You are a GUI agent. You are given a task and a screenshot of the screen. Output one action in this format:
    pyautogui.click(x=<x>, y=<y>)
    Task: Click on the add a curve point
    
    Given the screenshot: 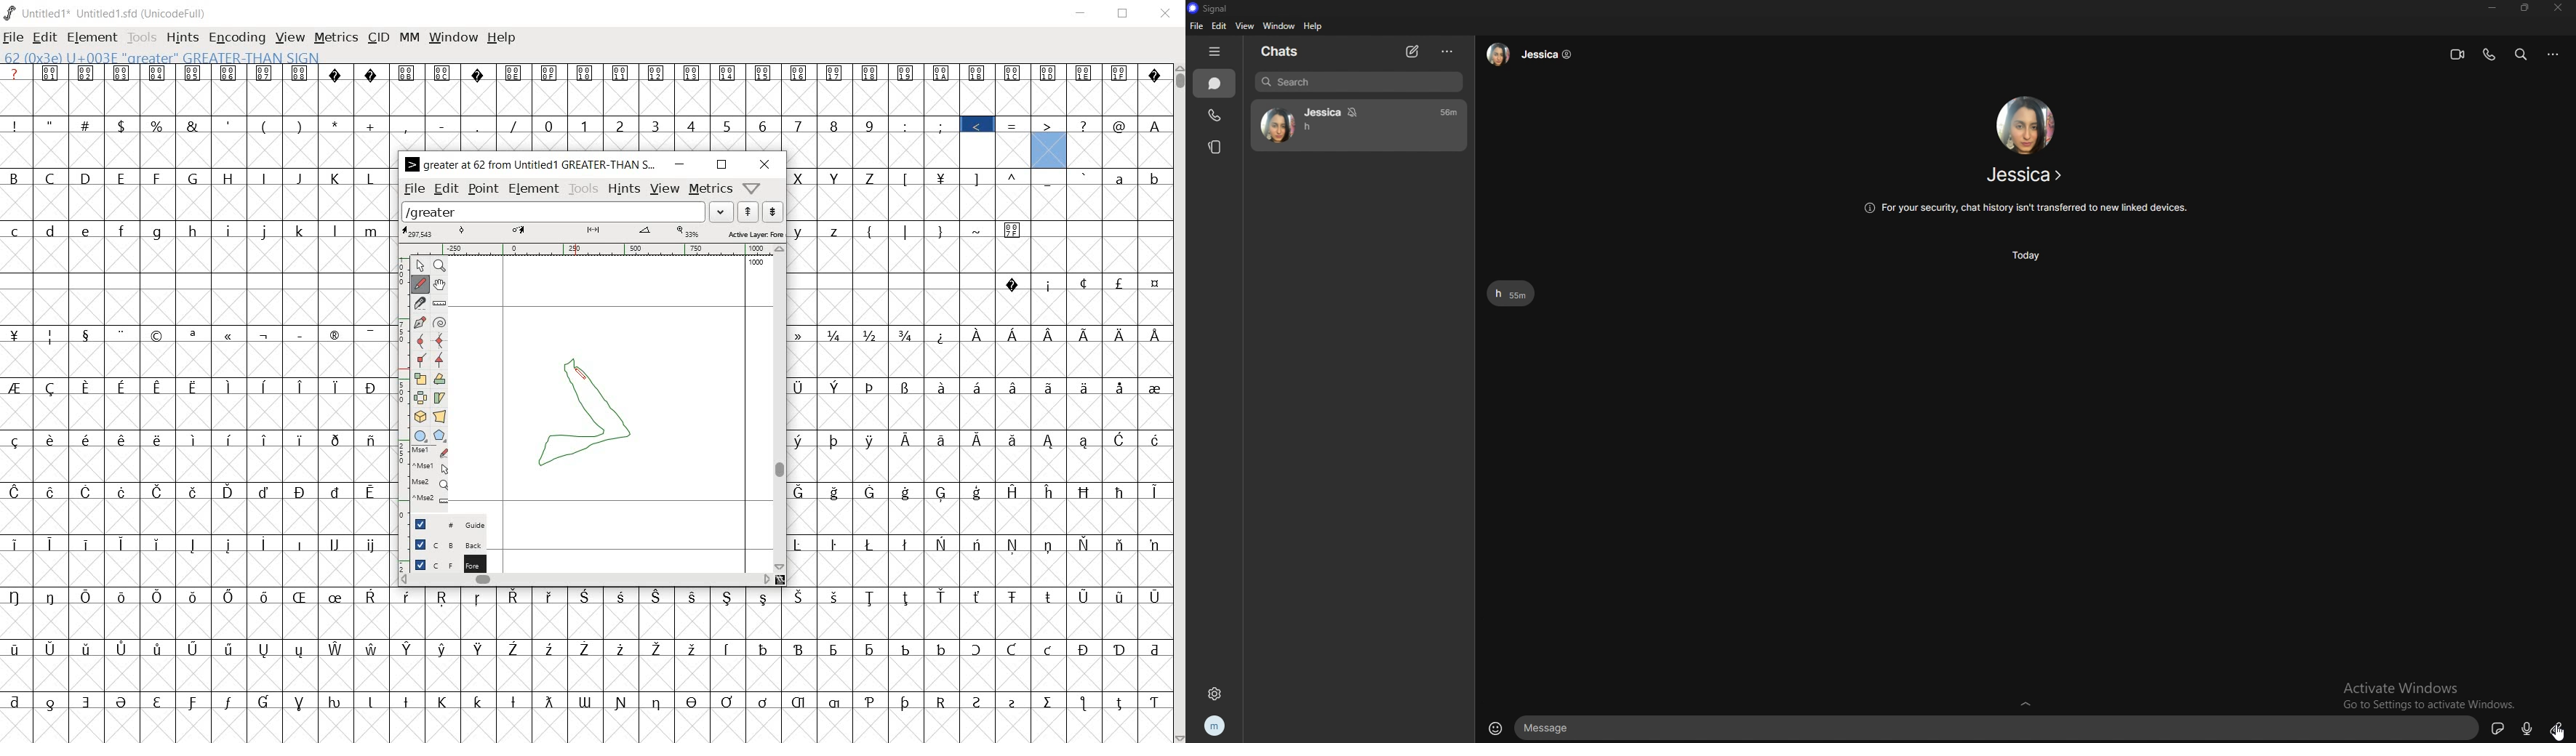 What is the action you would take?
    pyautogui.click(x=420, y=340)
    